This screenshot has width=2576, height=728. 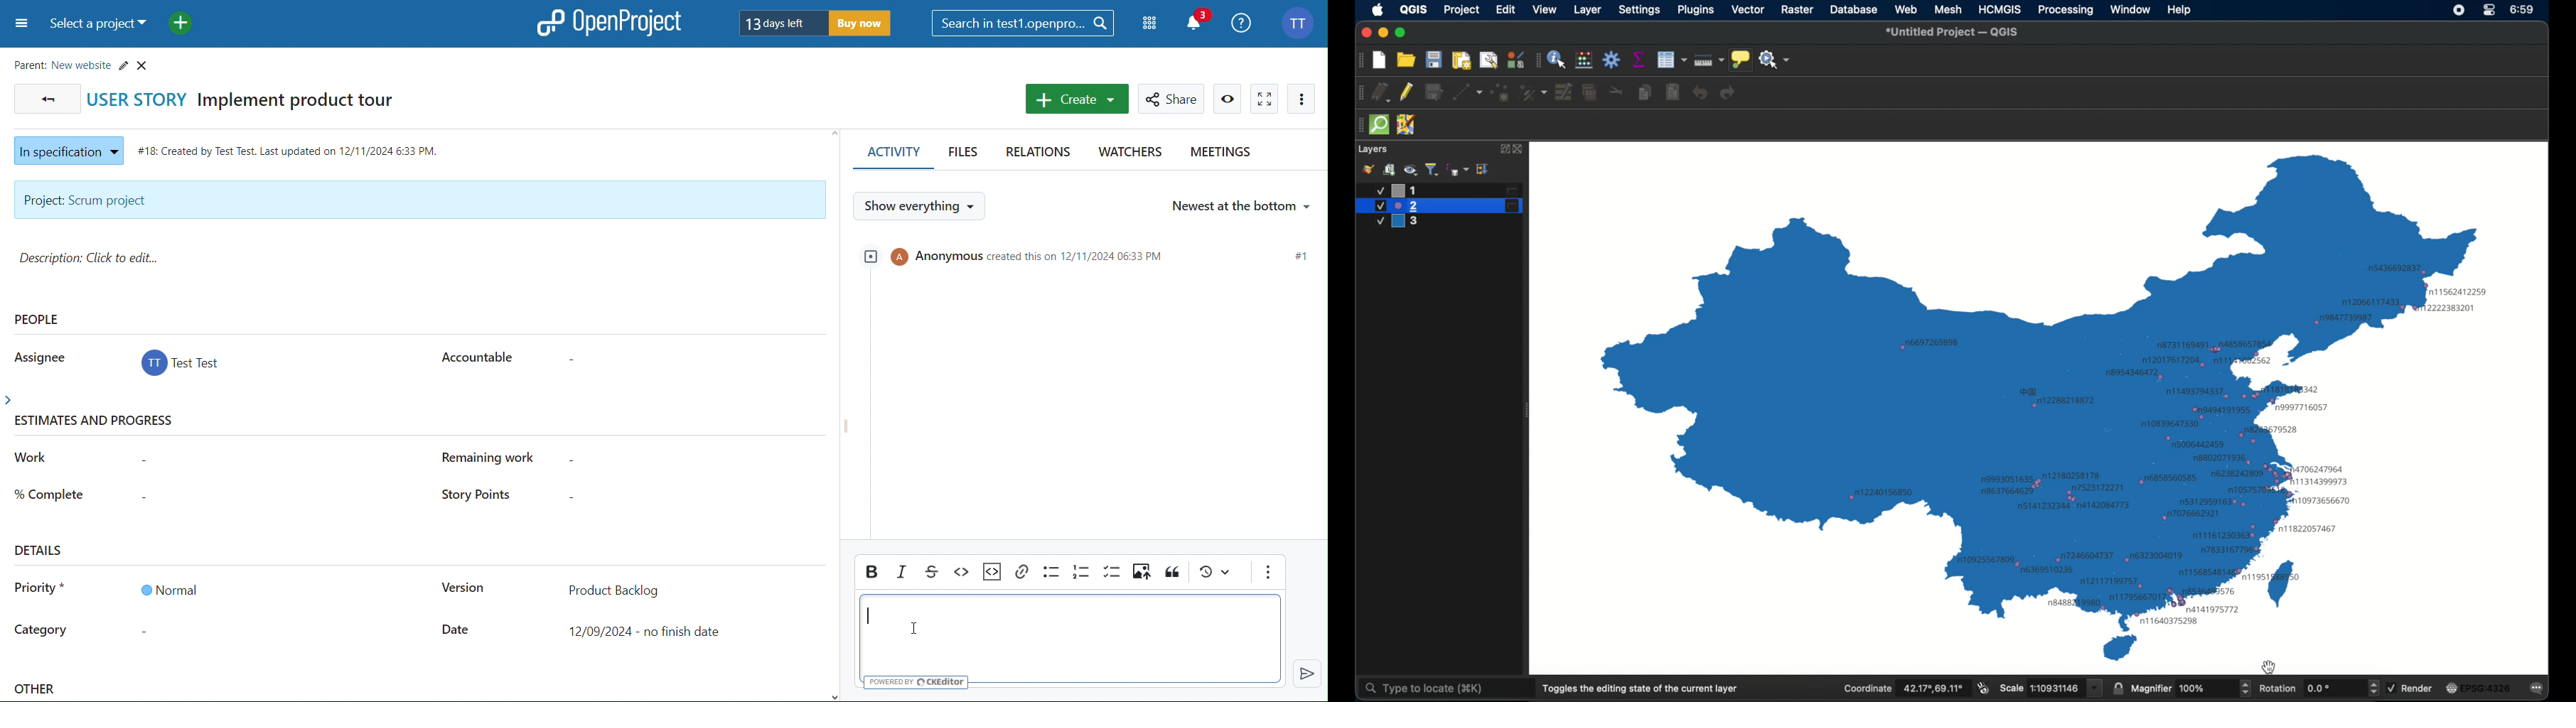 I want to click on Checklist, so click(x=1112, y=573).